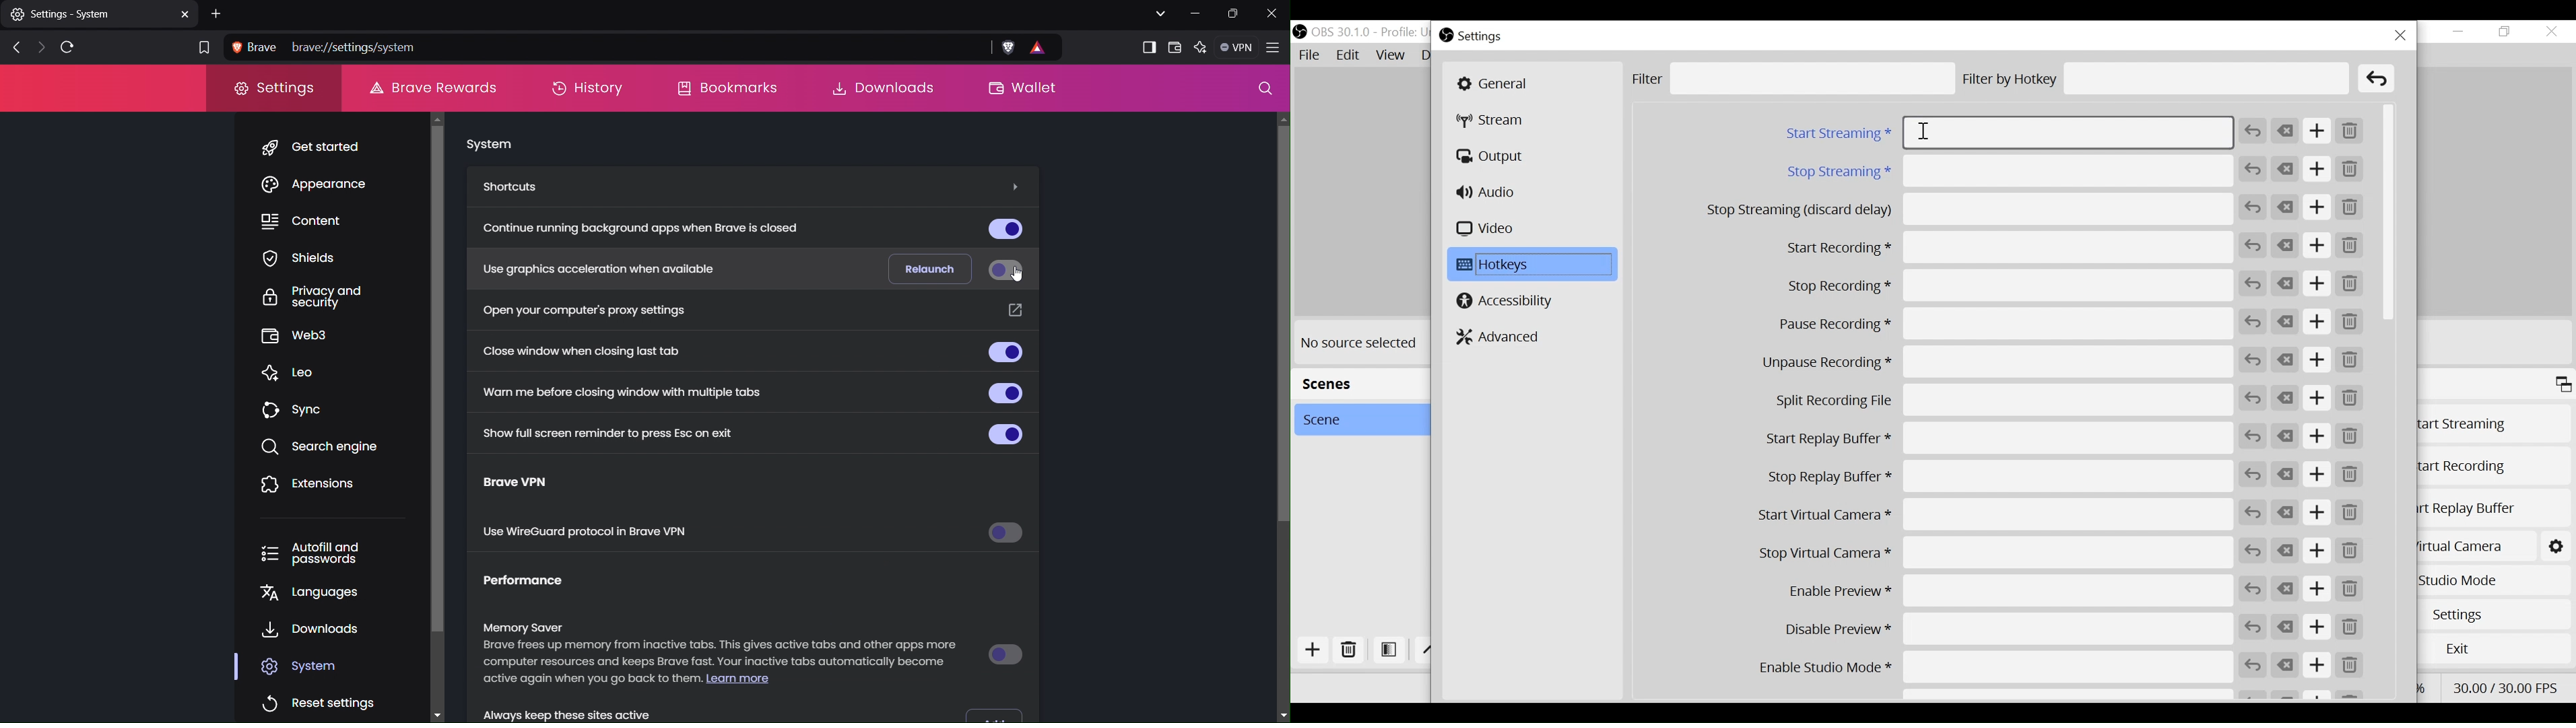  I want to click on Revert, so click(2253, 665).